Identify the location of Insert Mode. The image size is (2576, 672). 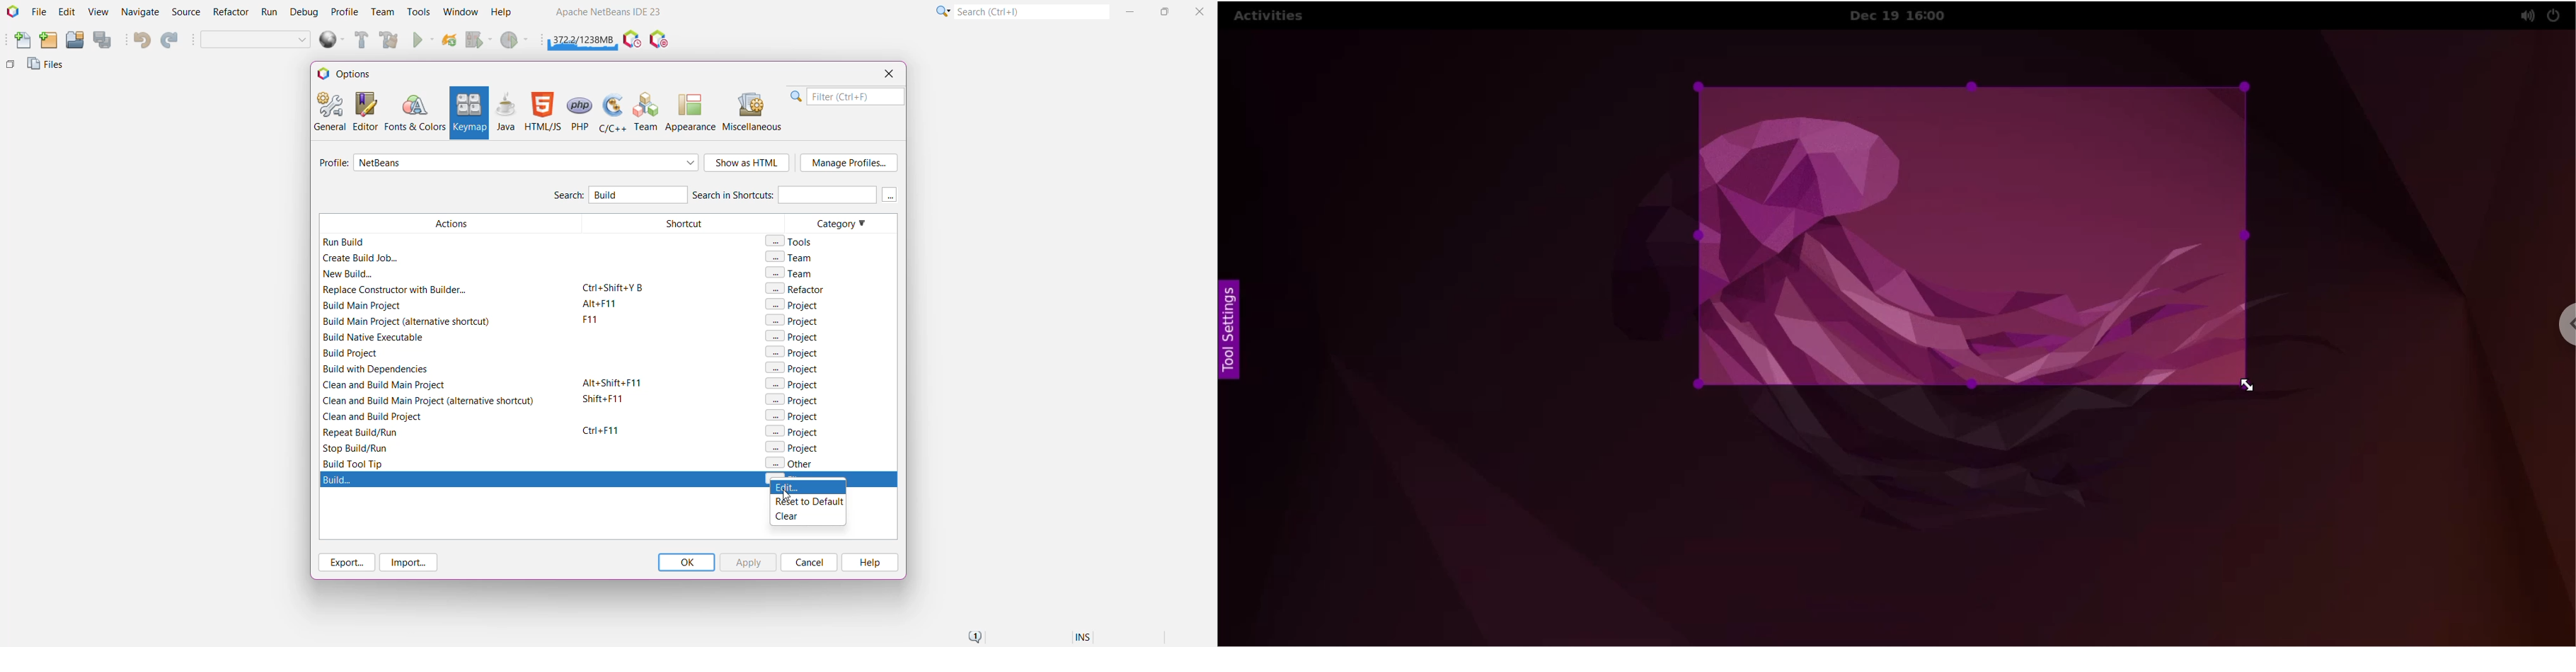
(1084, 639).